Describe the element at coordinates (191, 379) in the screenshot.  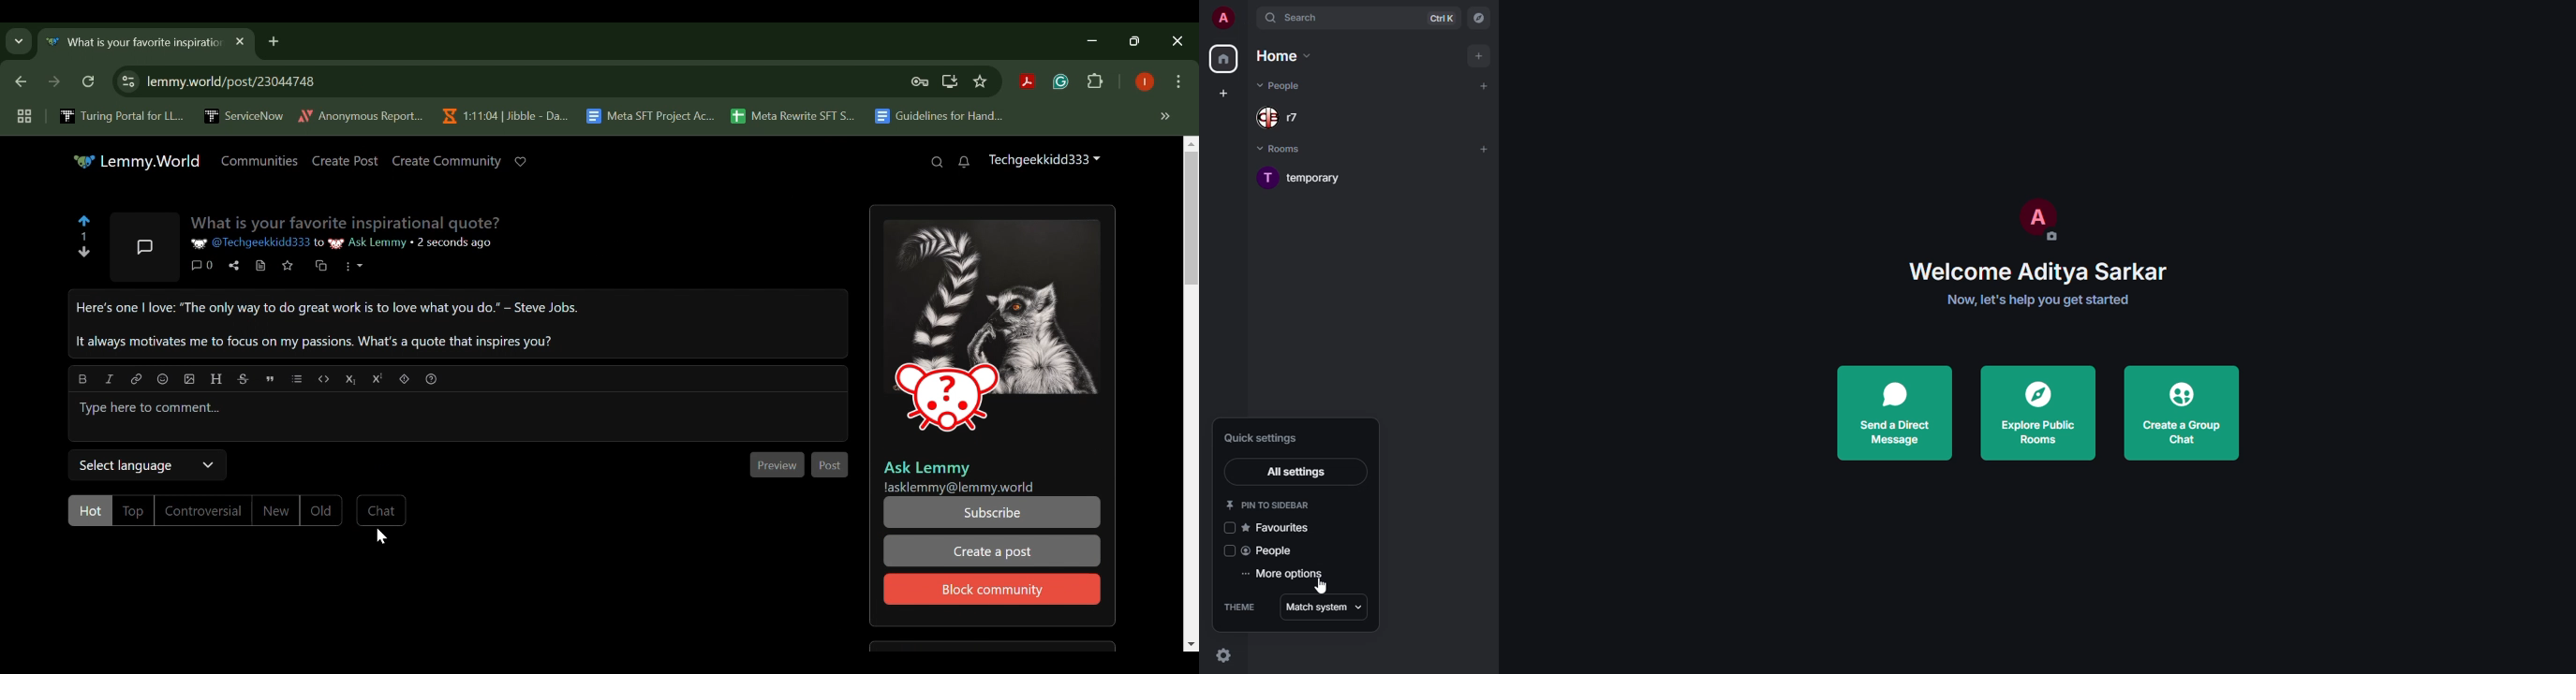
I see `upload image` at that location.